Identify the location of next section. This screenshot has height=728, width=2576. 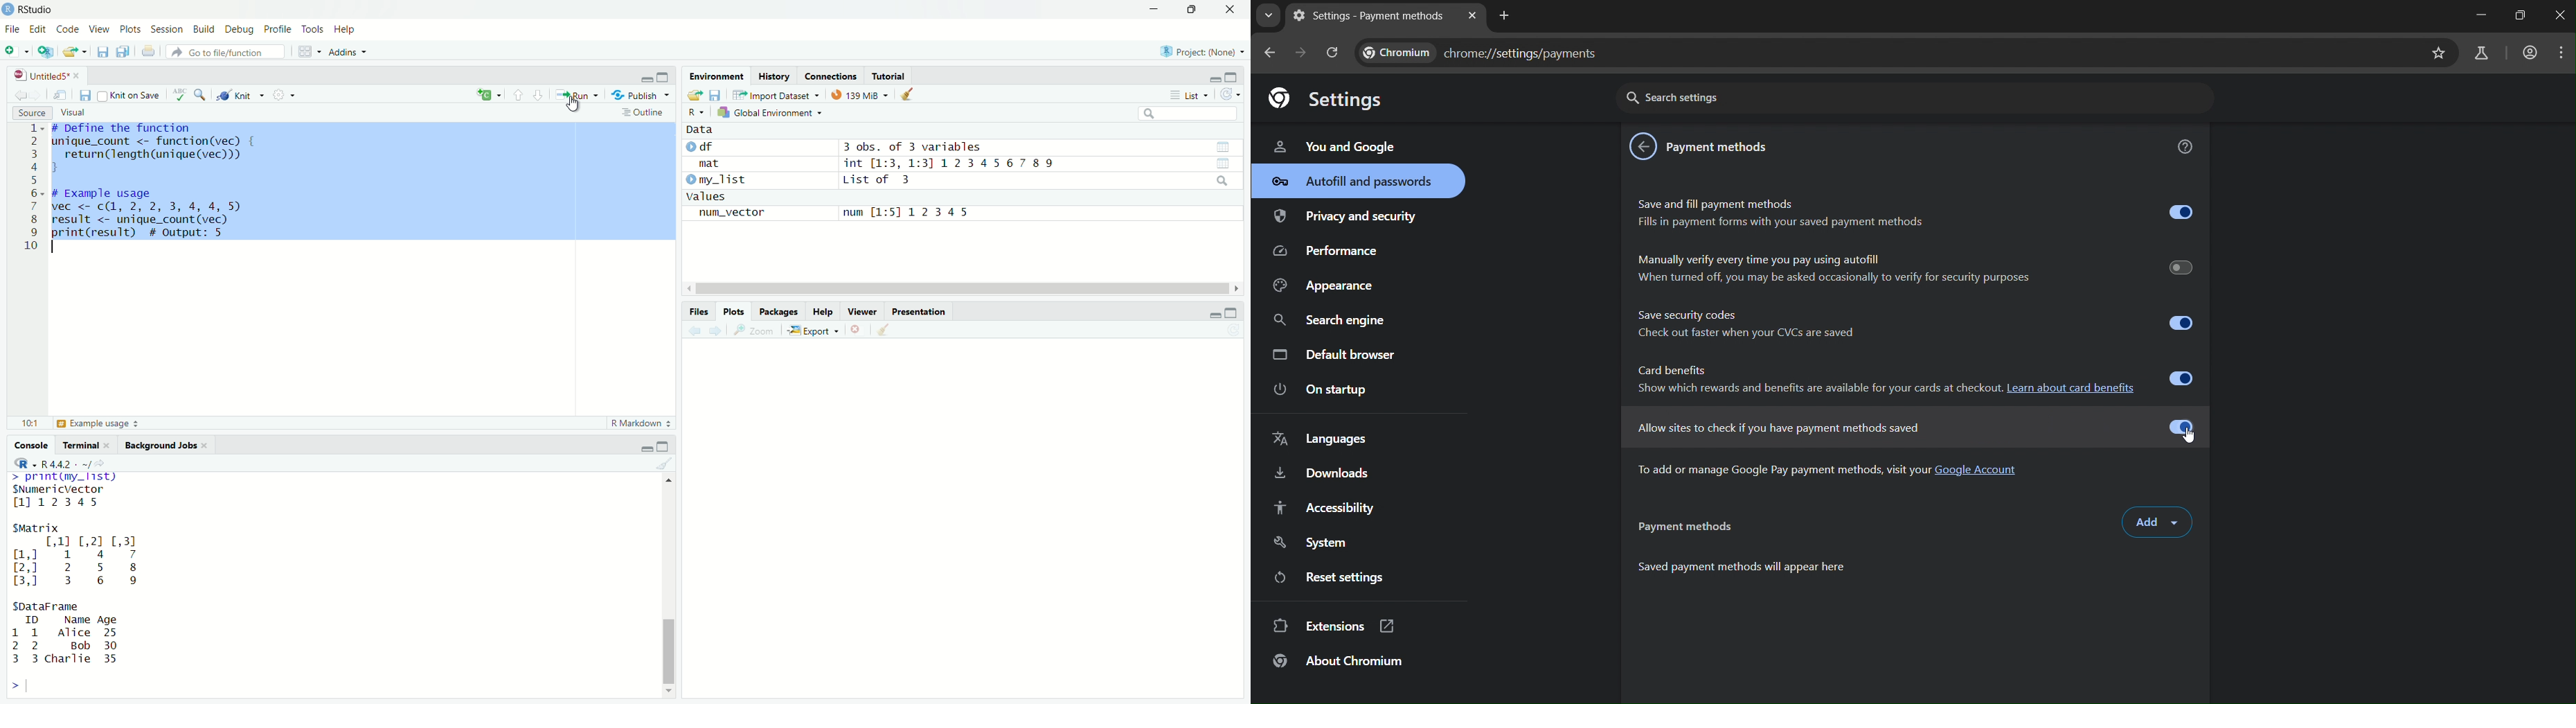
(538, 96).